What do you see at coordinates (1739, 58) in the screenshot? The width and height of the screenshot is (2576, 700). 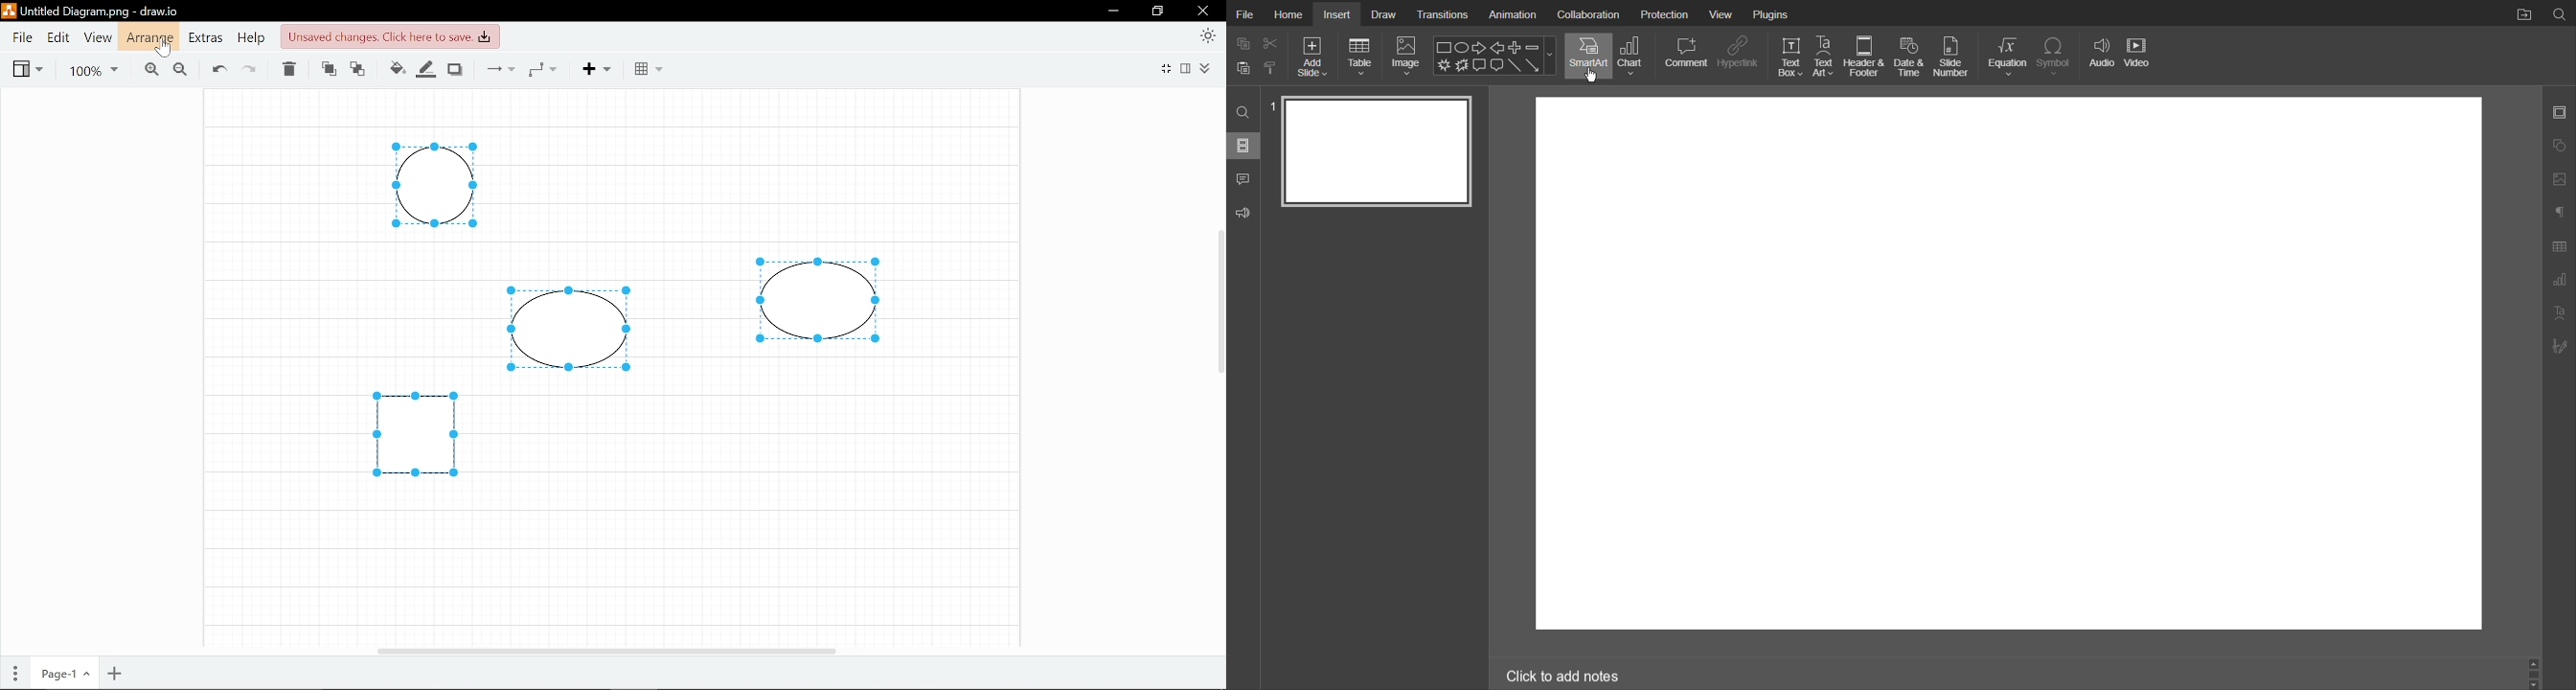 I see `Hyperlink` at bounding box center [1739, 58].